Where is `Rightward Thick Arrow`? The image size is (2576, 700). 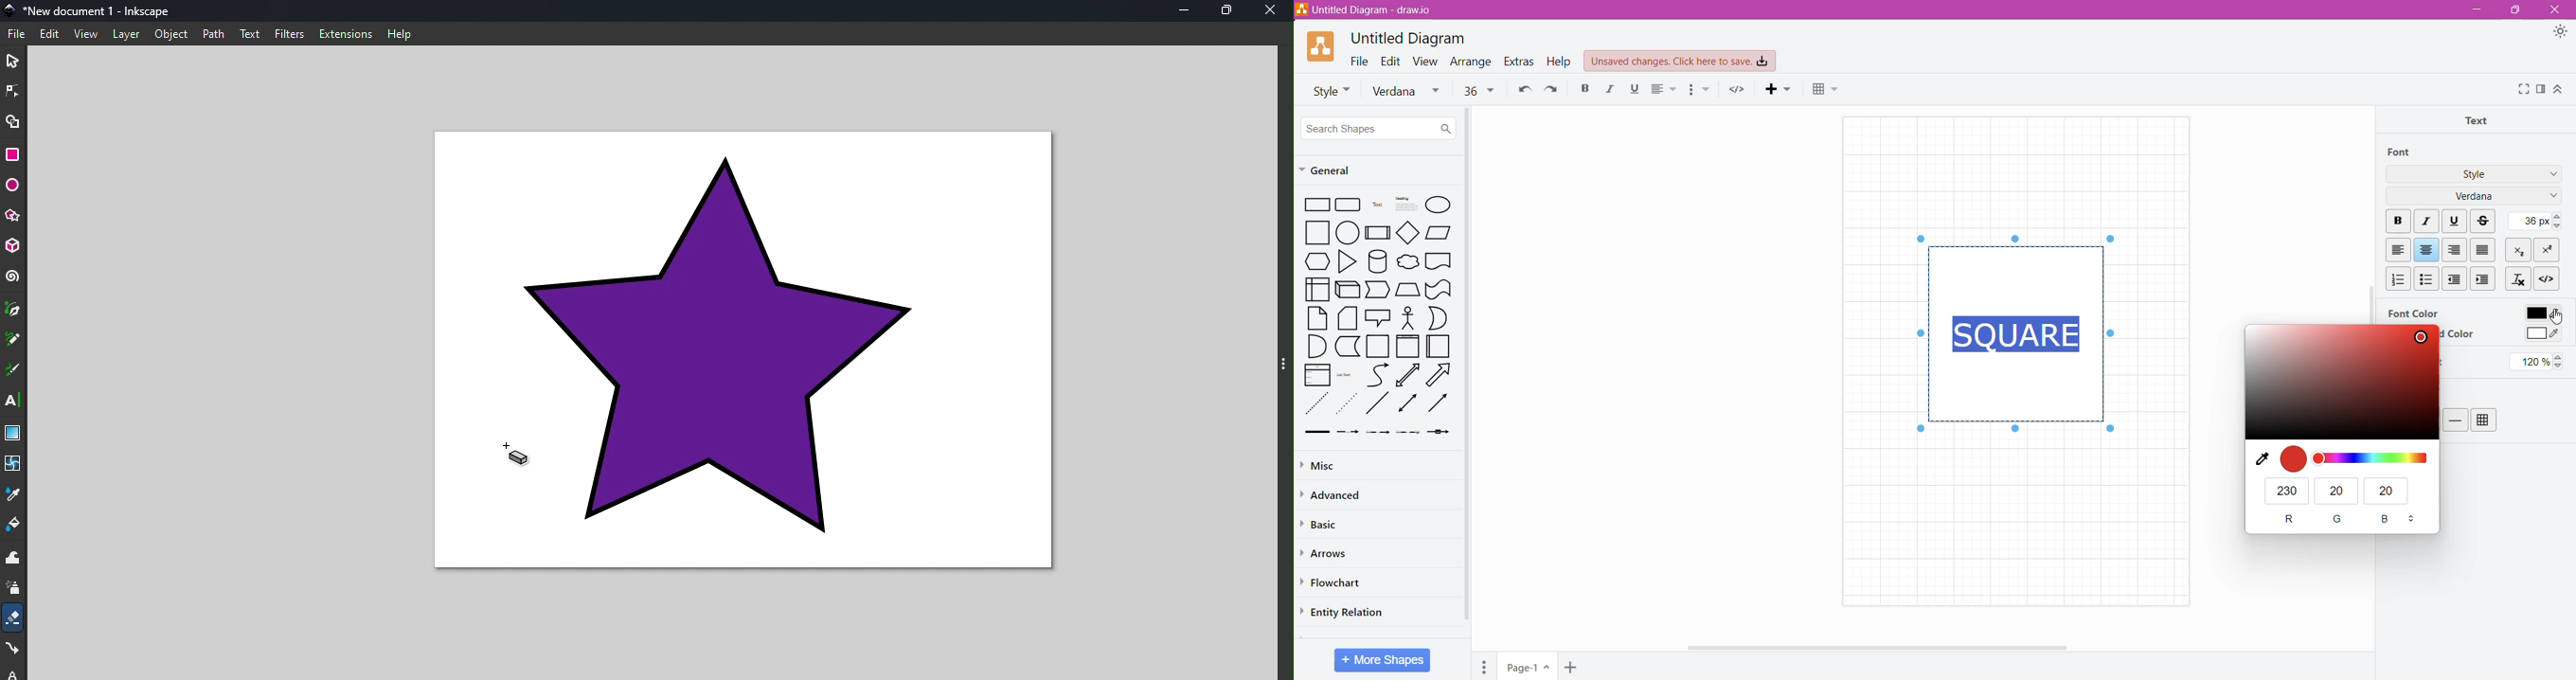
Rightward Thick Arrow is located at coordinates (1439, 402).